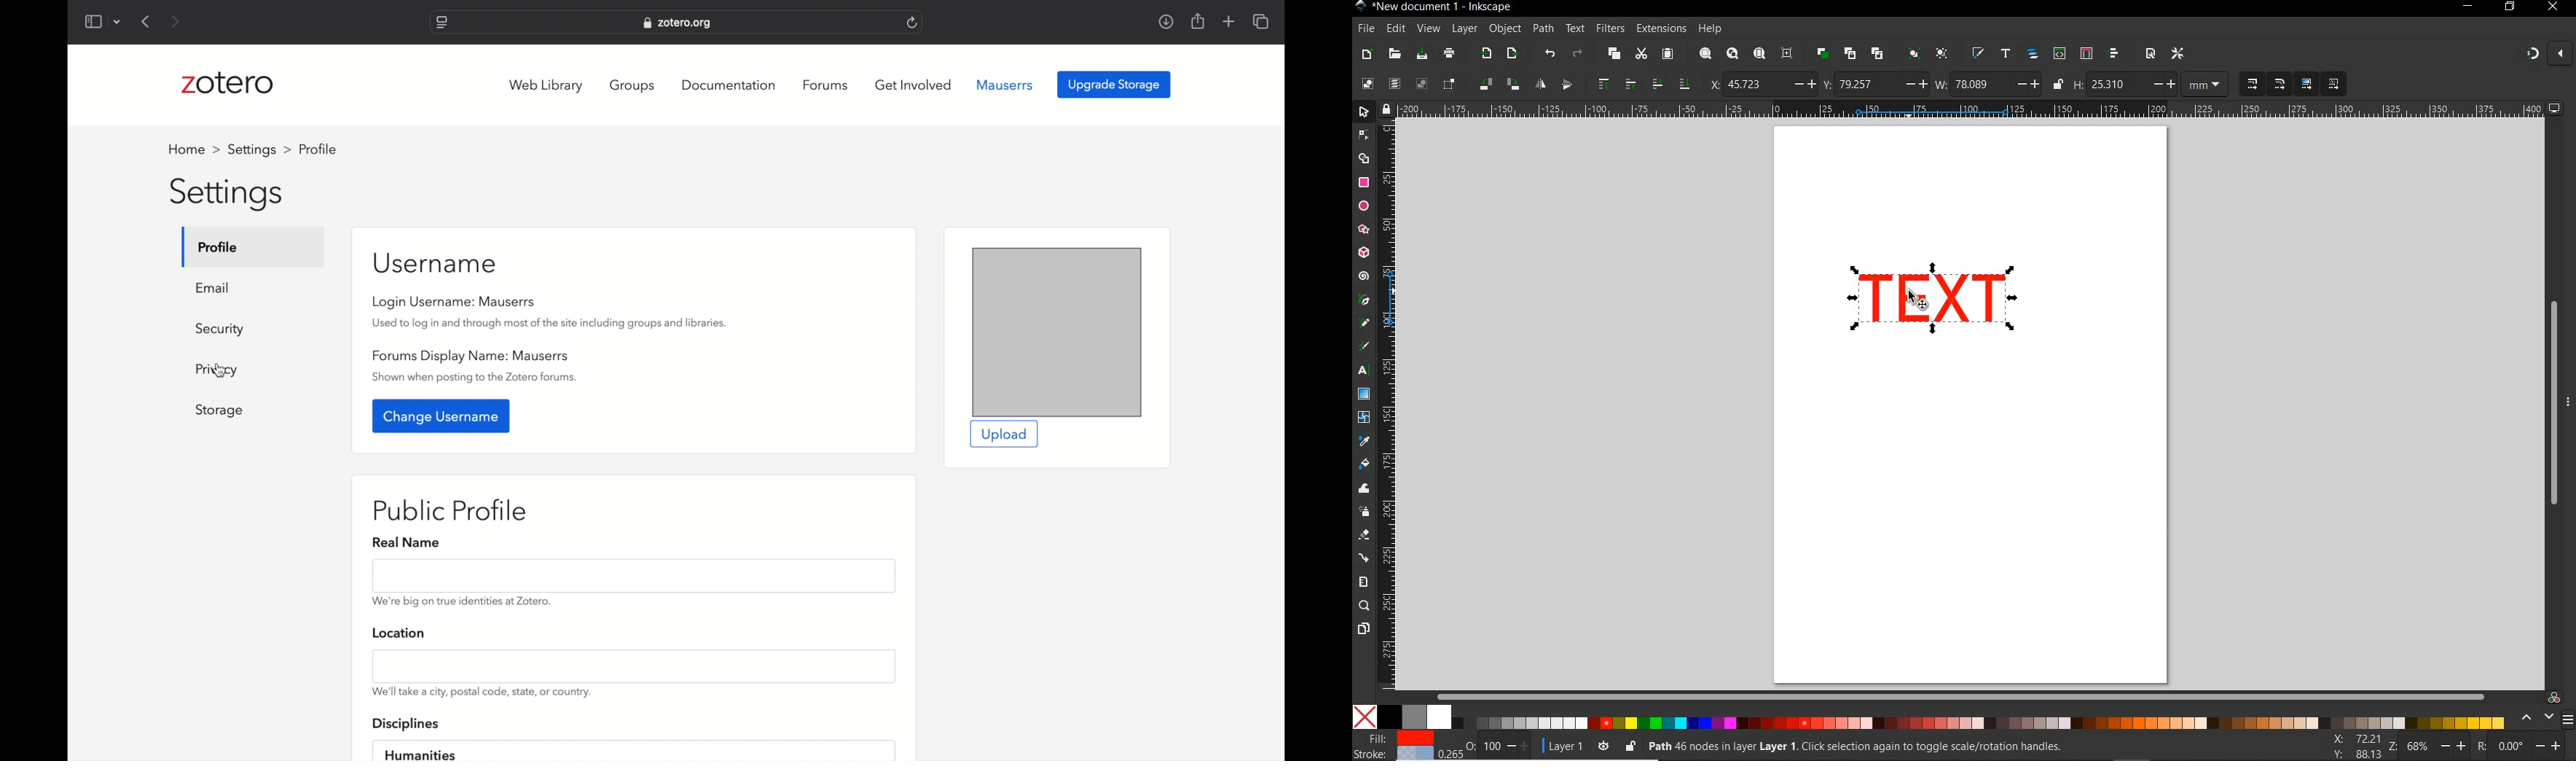 This screenshot has width=2576, height=784. What do you see at coordinates (2114, 53) in the screenshot?
I see `OPEN ALIGN AND DISTRIBUTE` at bounding box center [2114, 53].